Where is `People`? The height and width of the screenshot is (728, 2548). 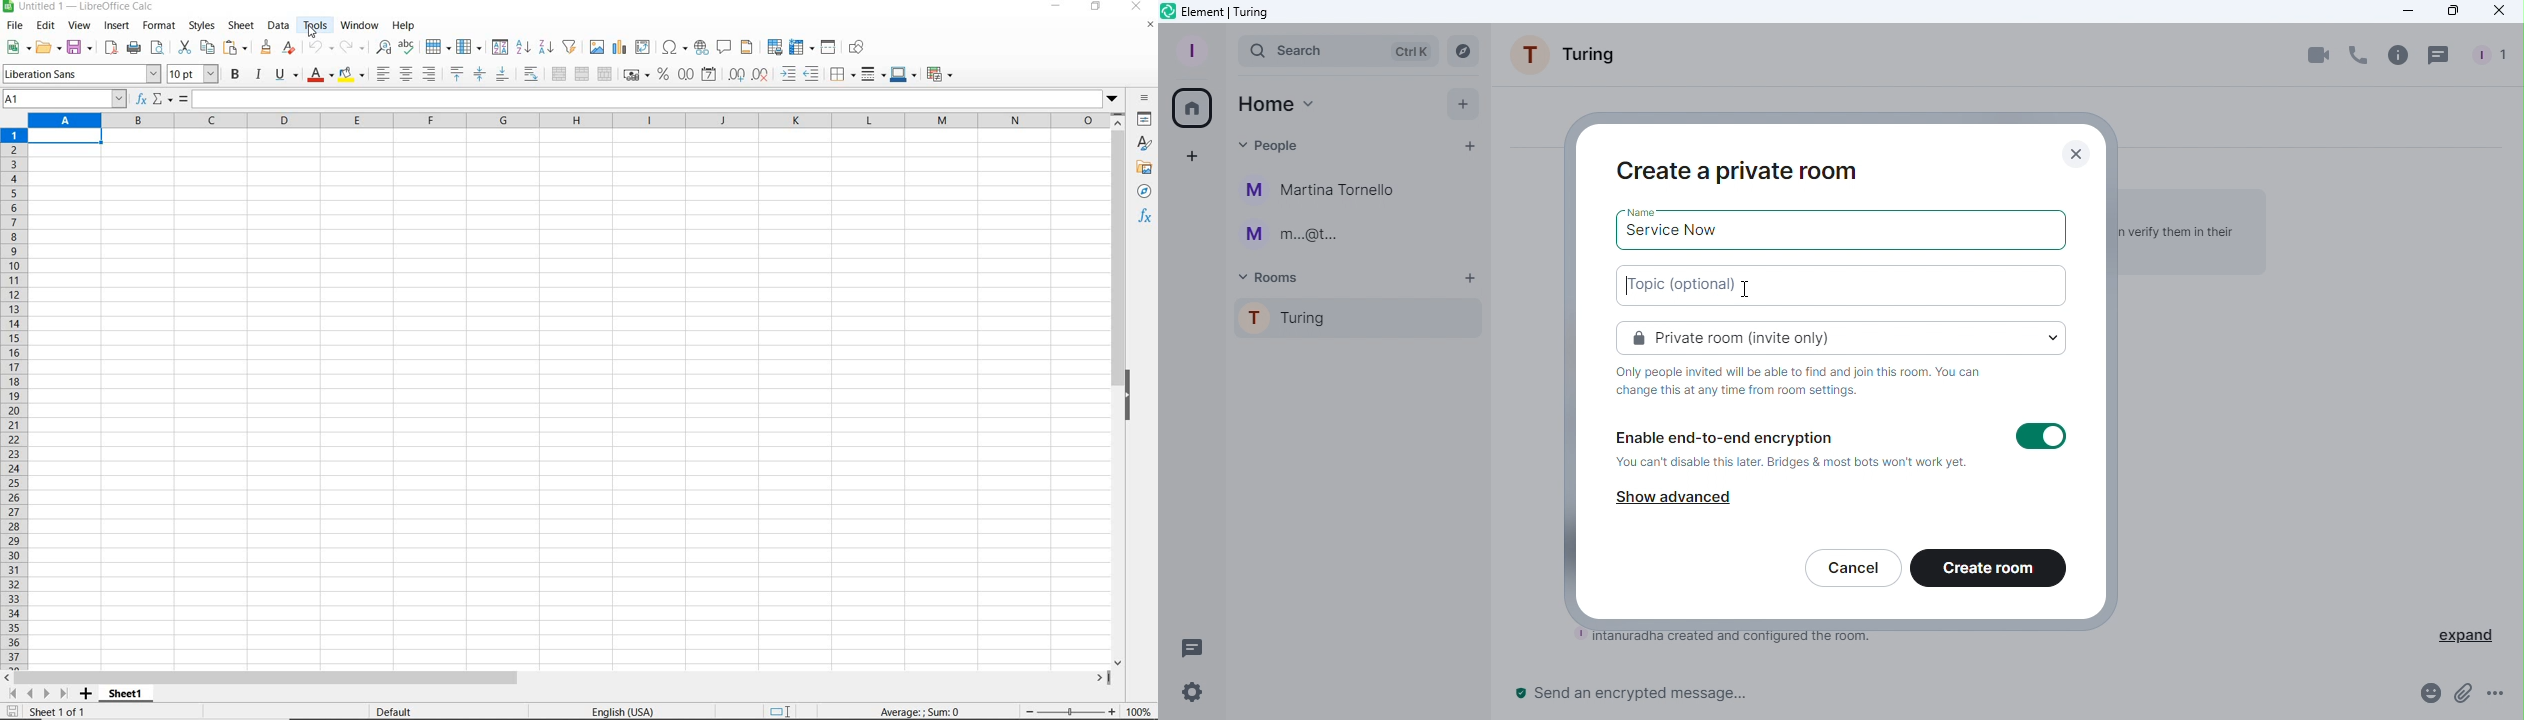 People is located at coordinates (1272, 142).